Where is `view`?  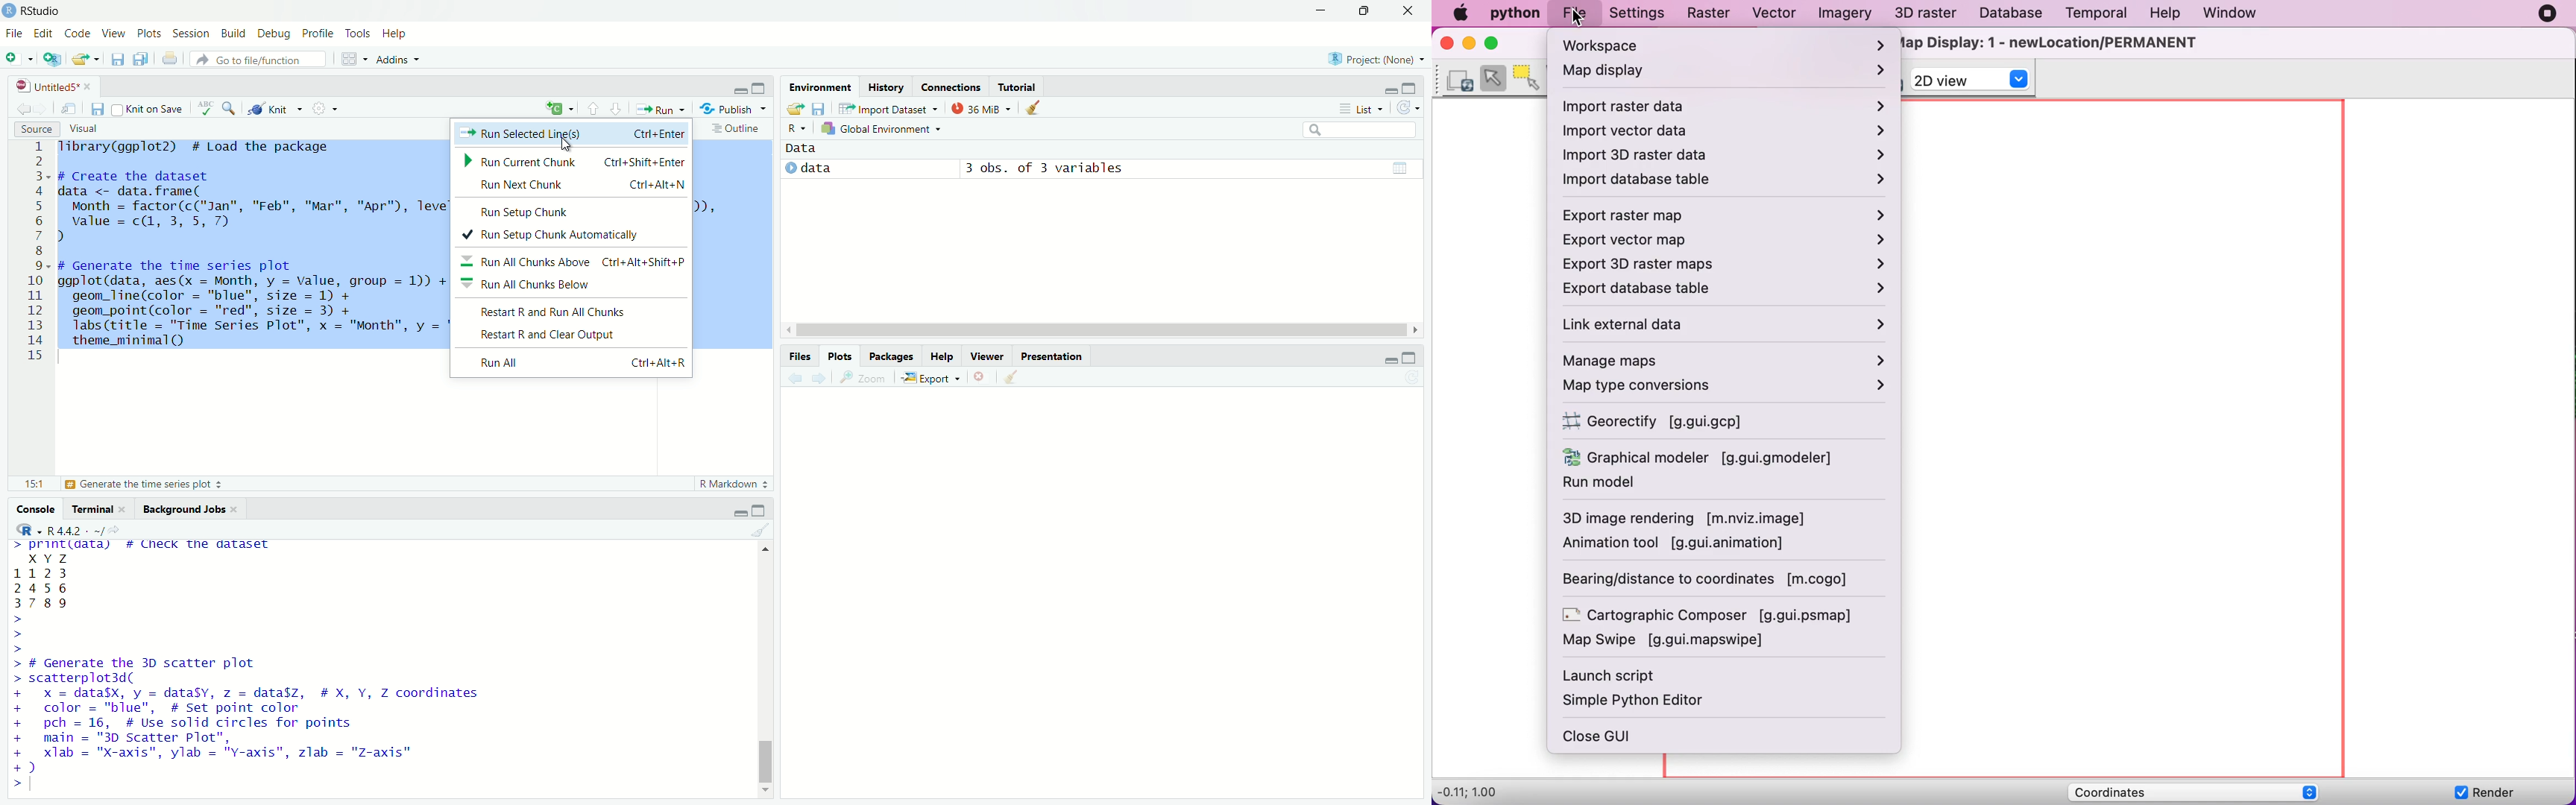 view is located at coordinates (113, 32).